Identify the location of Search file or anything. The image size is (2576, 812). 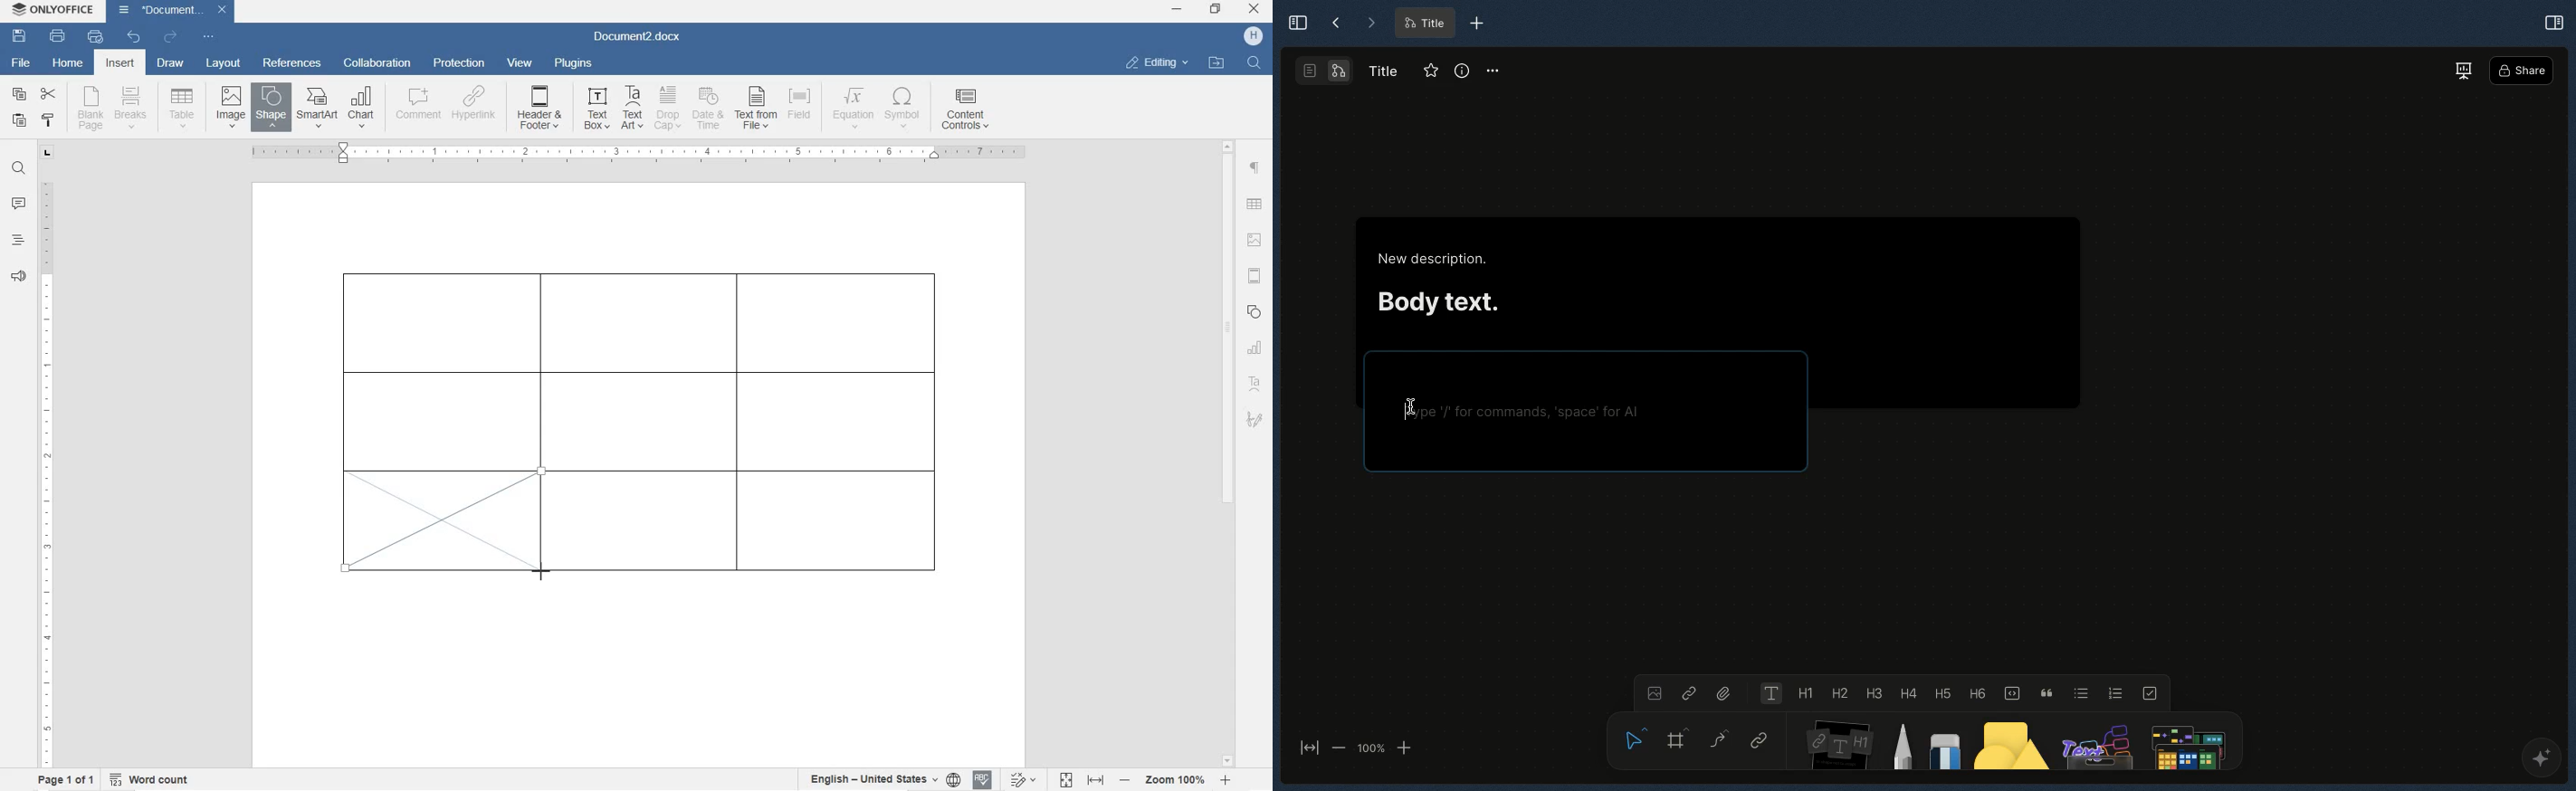
(2185, 742).